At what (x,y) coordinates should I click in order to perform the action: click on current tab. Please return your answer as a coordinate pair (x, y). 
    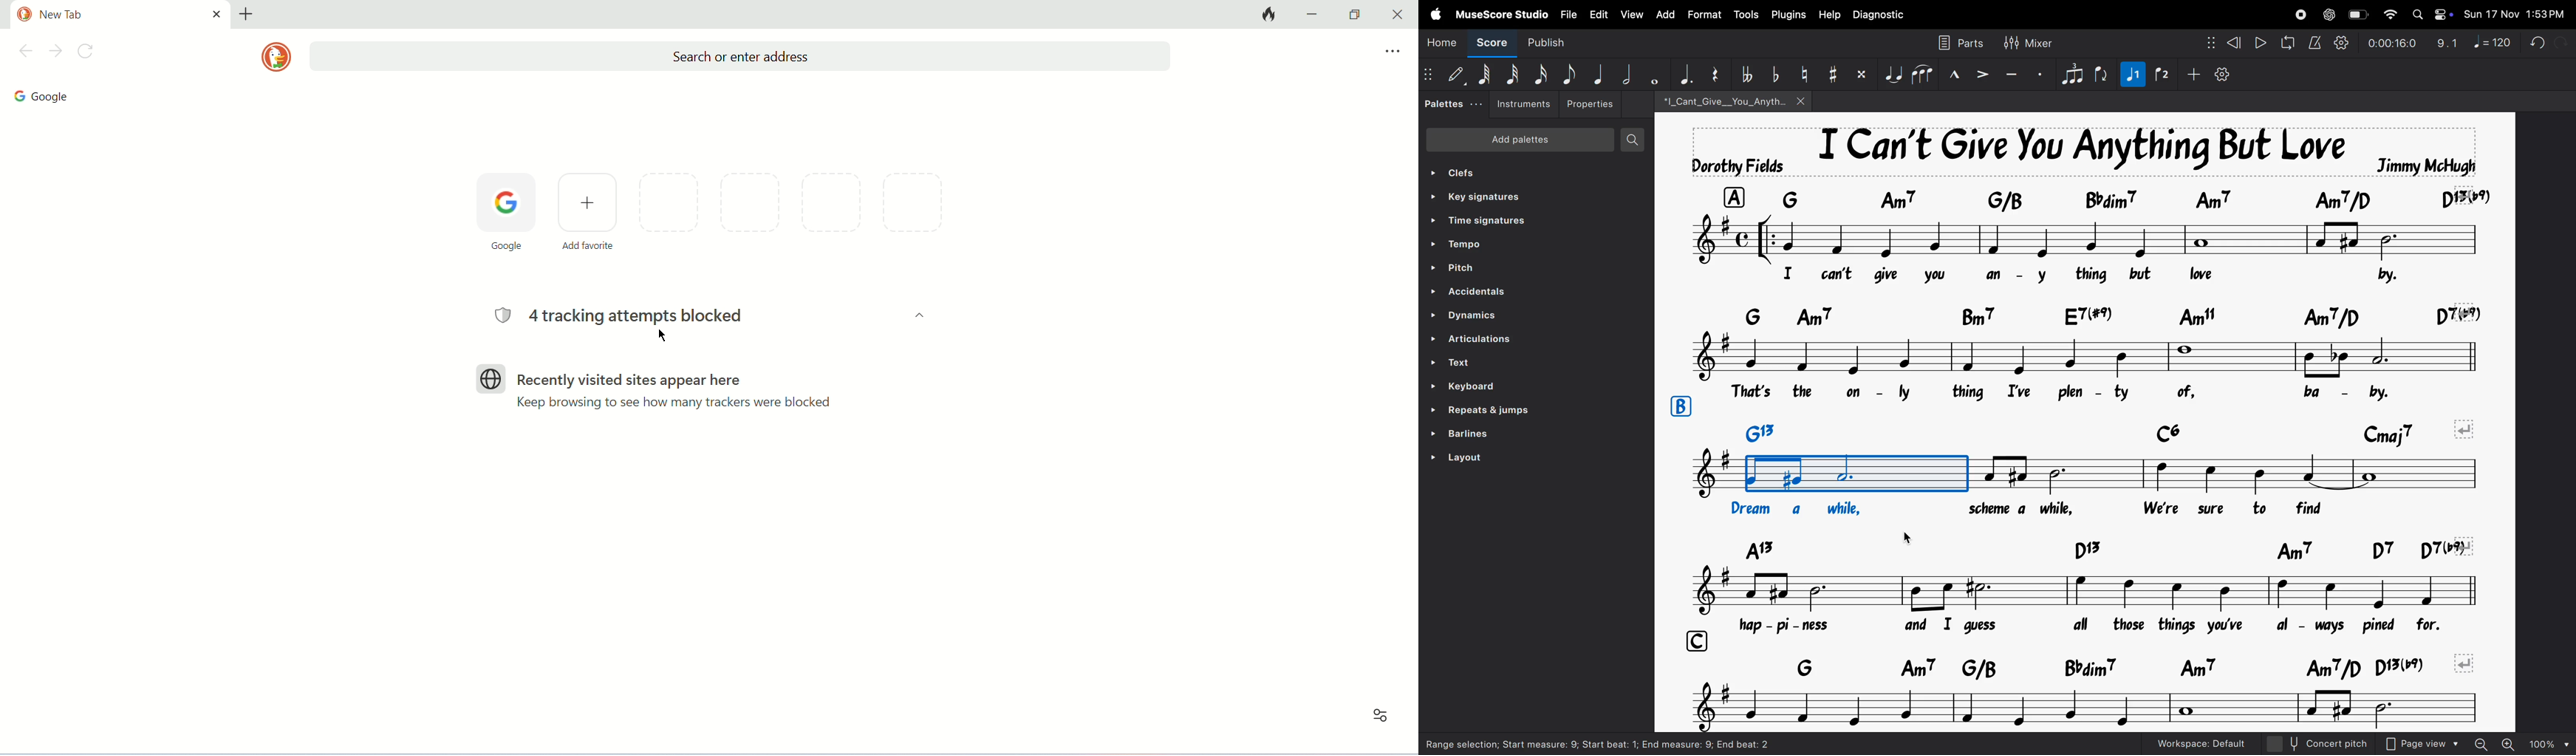
    Looking at the image, I should click on (105, 15).